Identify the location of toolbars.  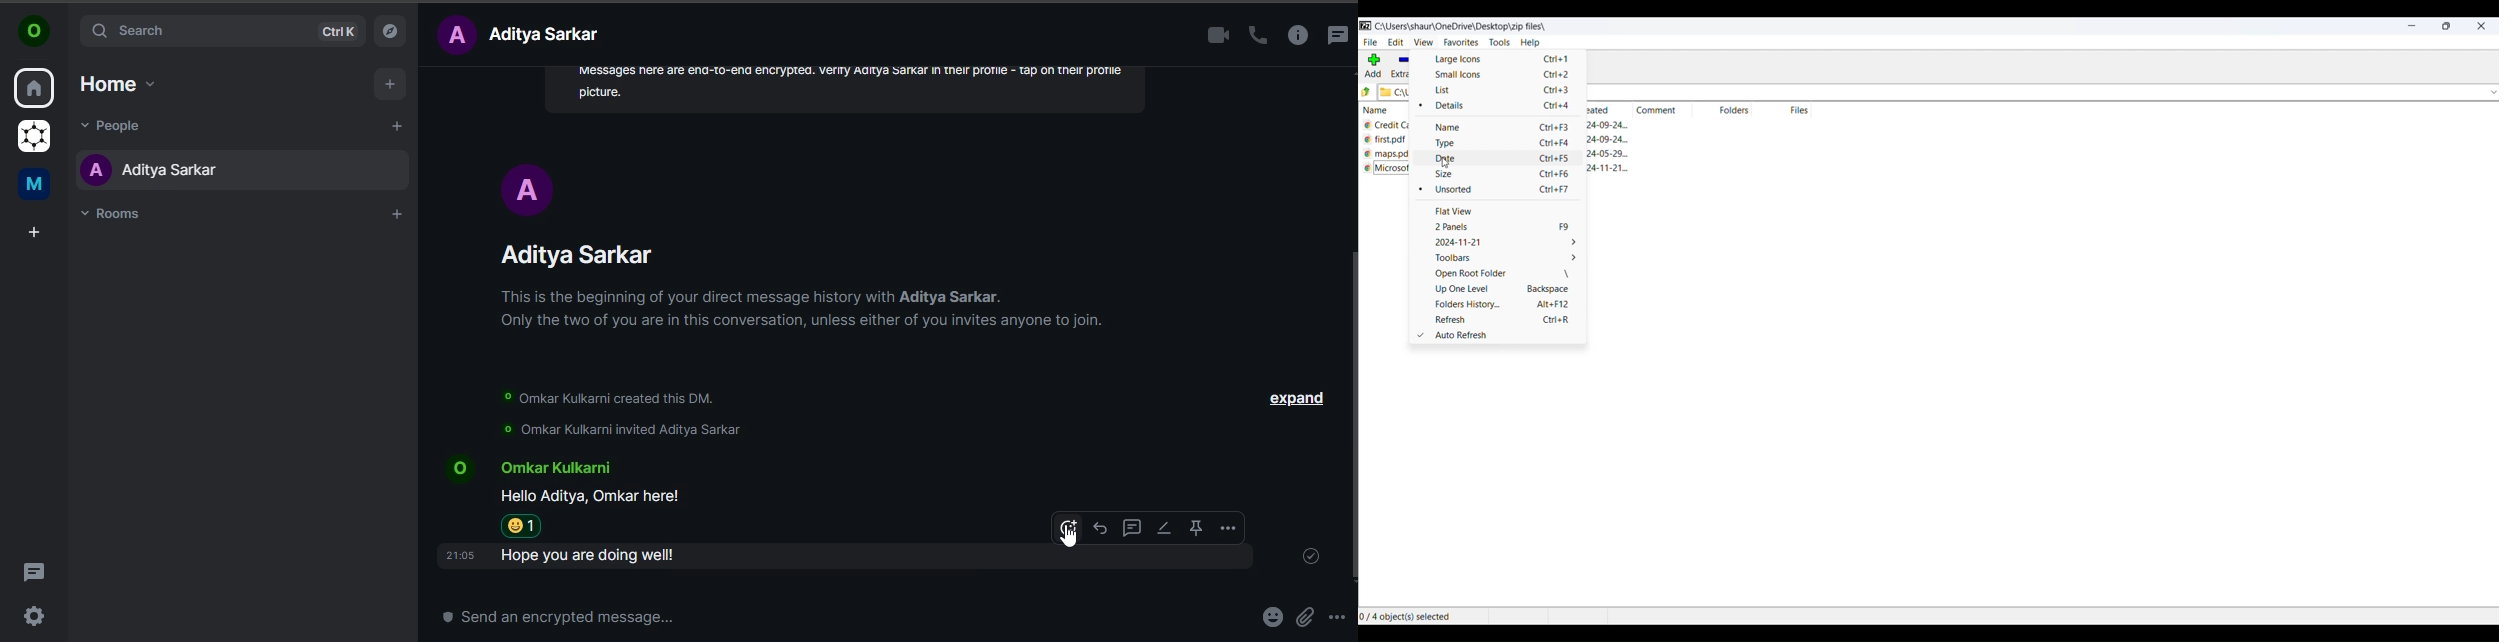
(1501, 260).